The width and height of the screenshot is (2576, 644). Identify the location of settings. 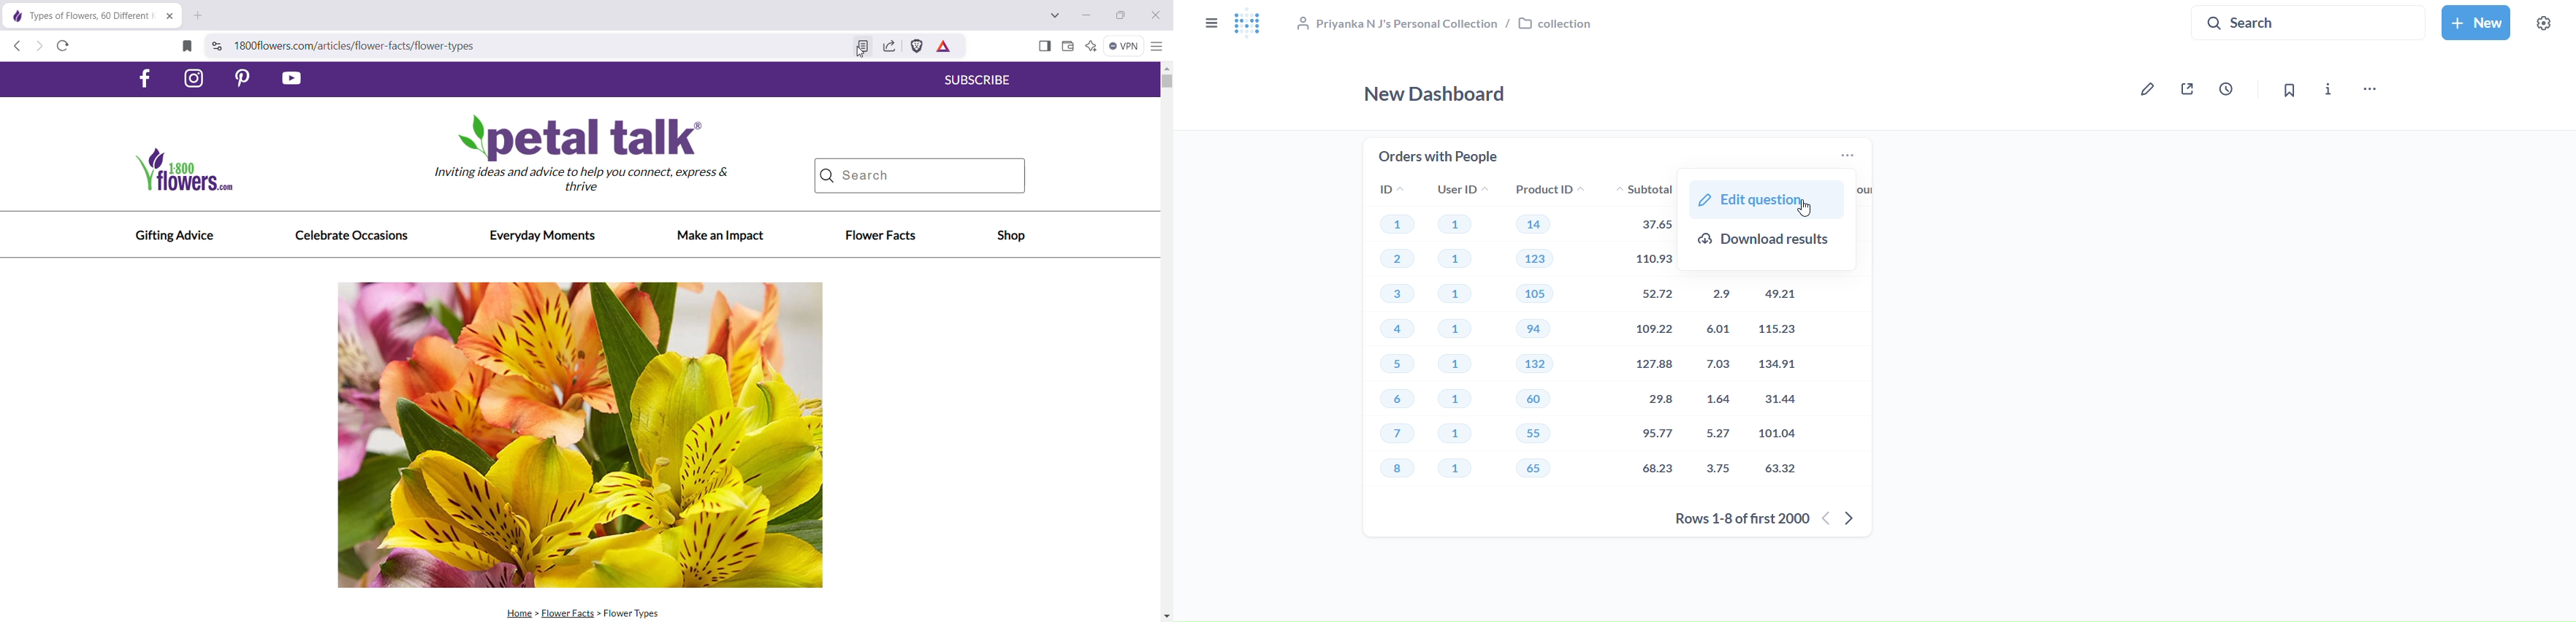
(2545, 24).